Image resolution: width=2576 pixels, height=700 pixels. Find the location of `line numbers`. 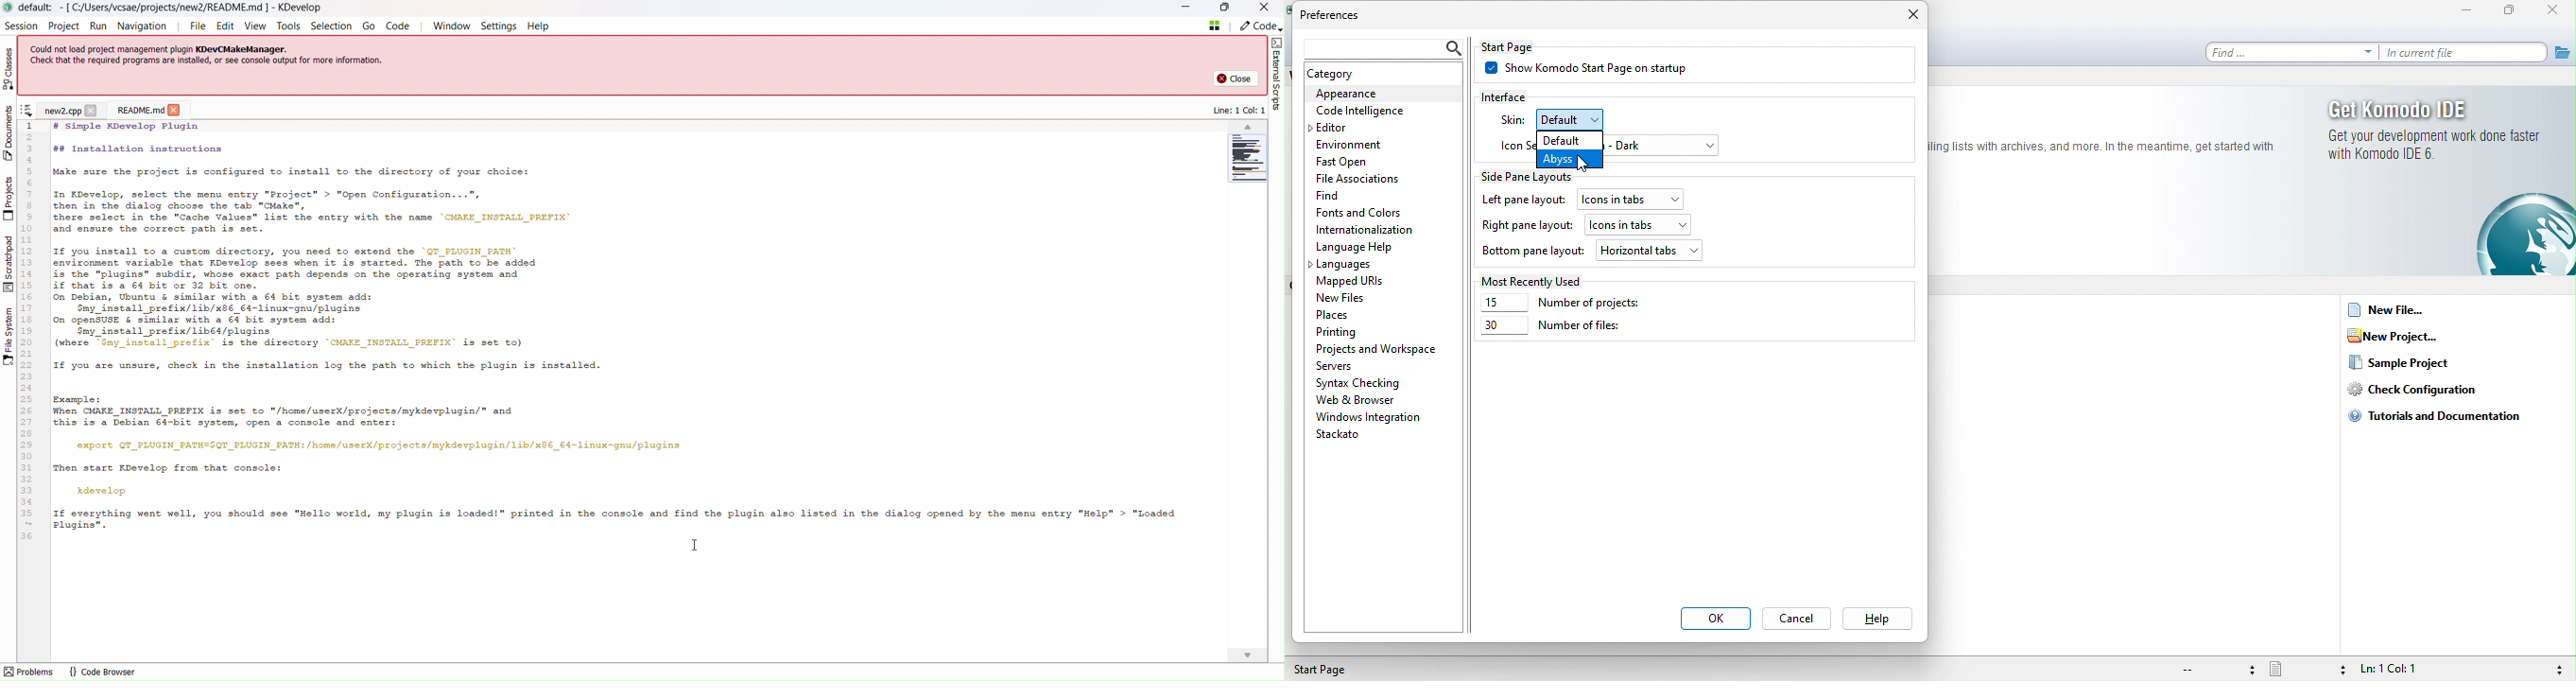

line numbers is located at coordinates (31, 330).